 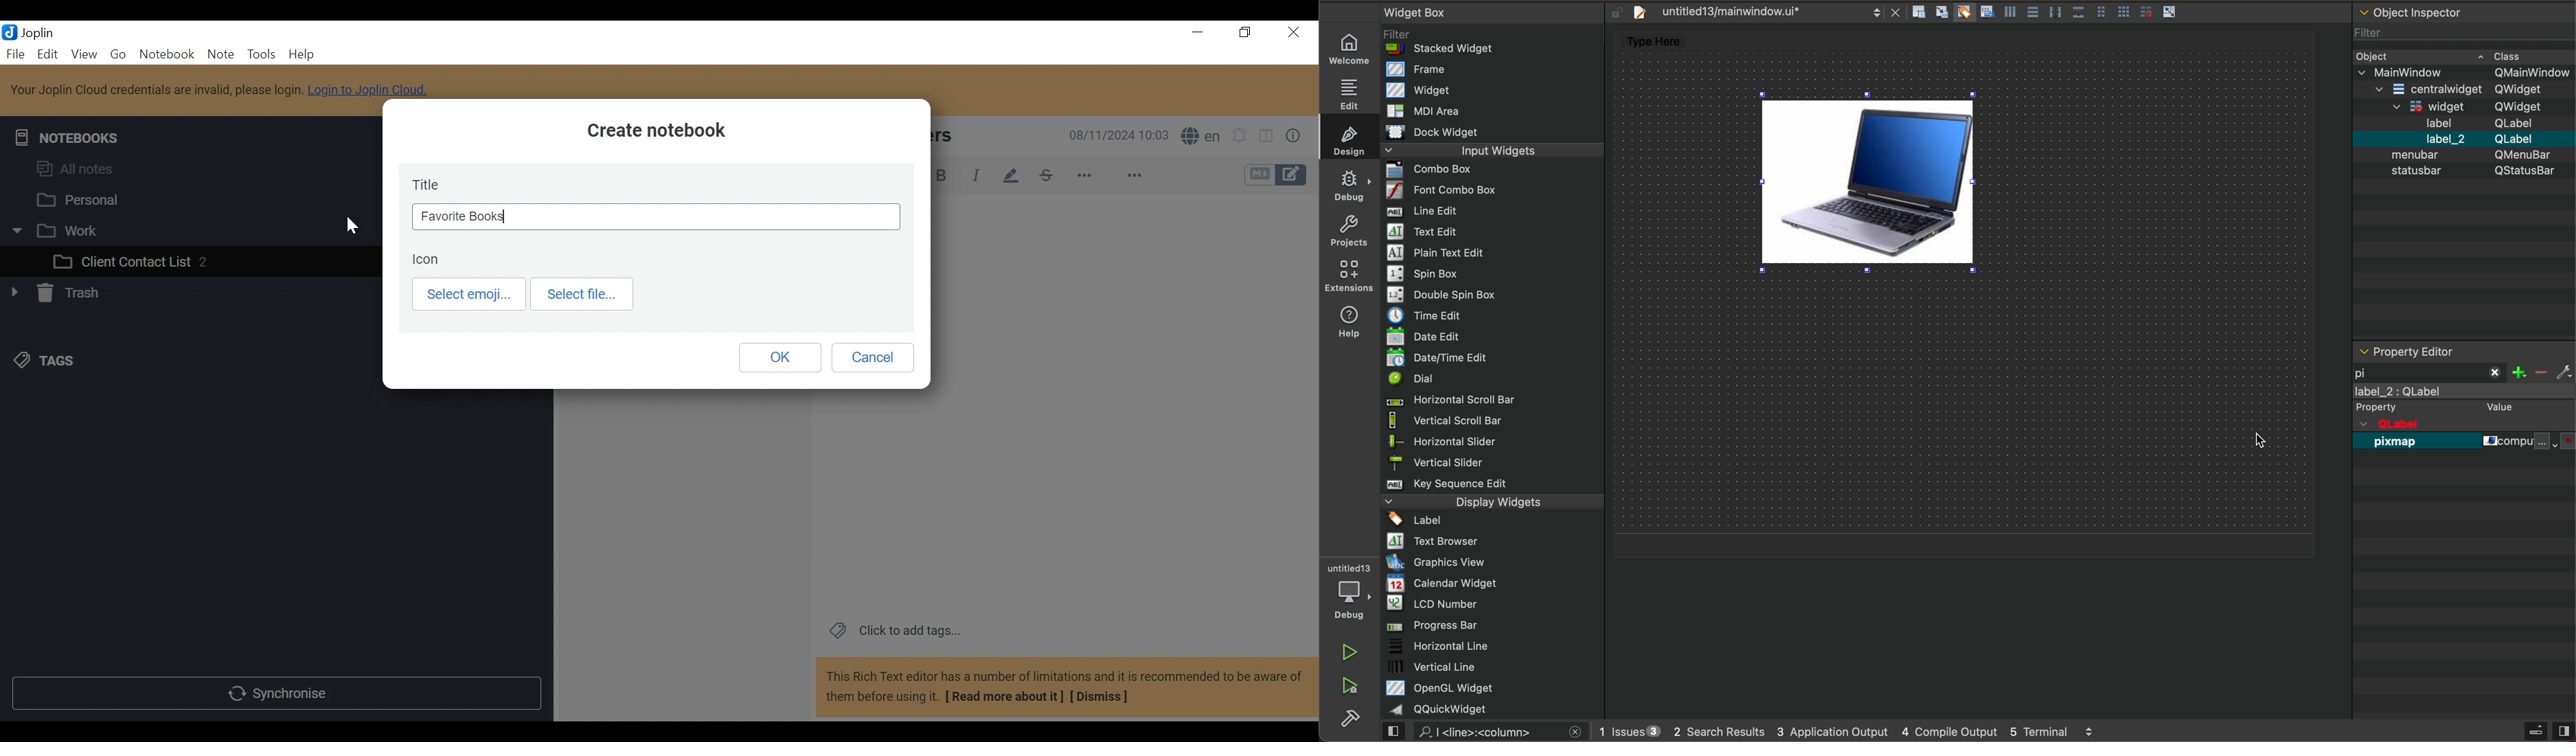 I want to click on set alarm, so click(x=1238, y=136).